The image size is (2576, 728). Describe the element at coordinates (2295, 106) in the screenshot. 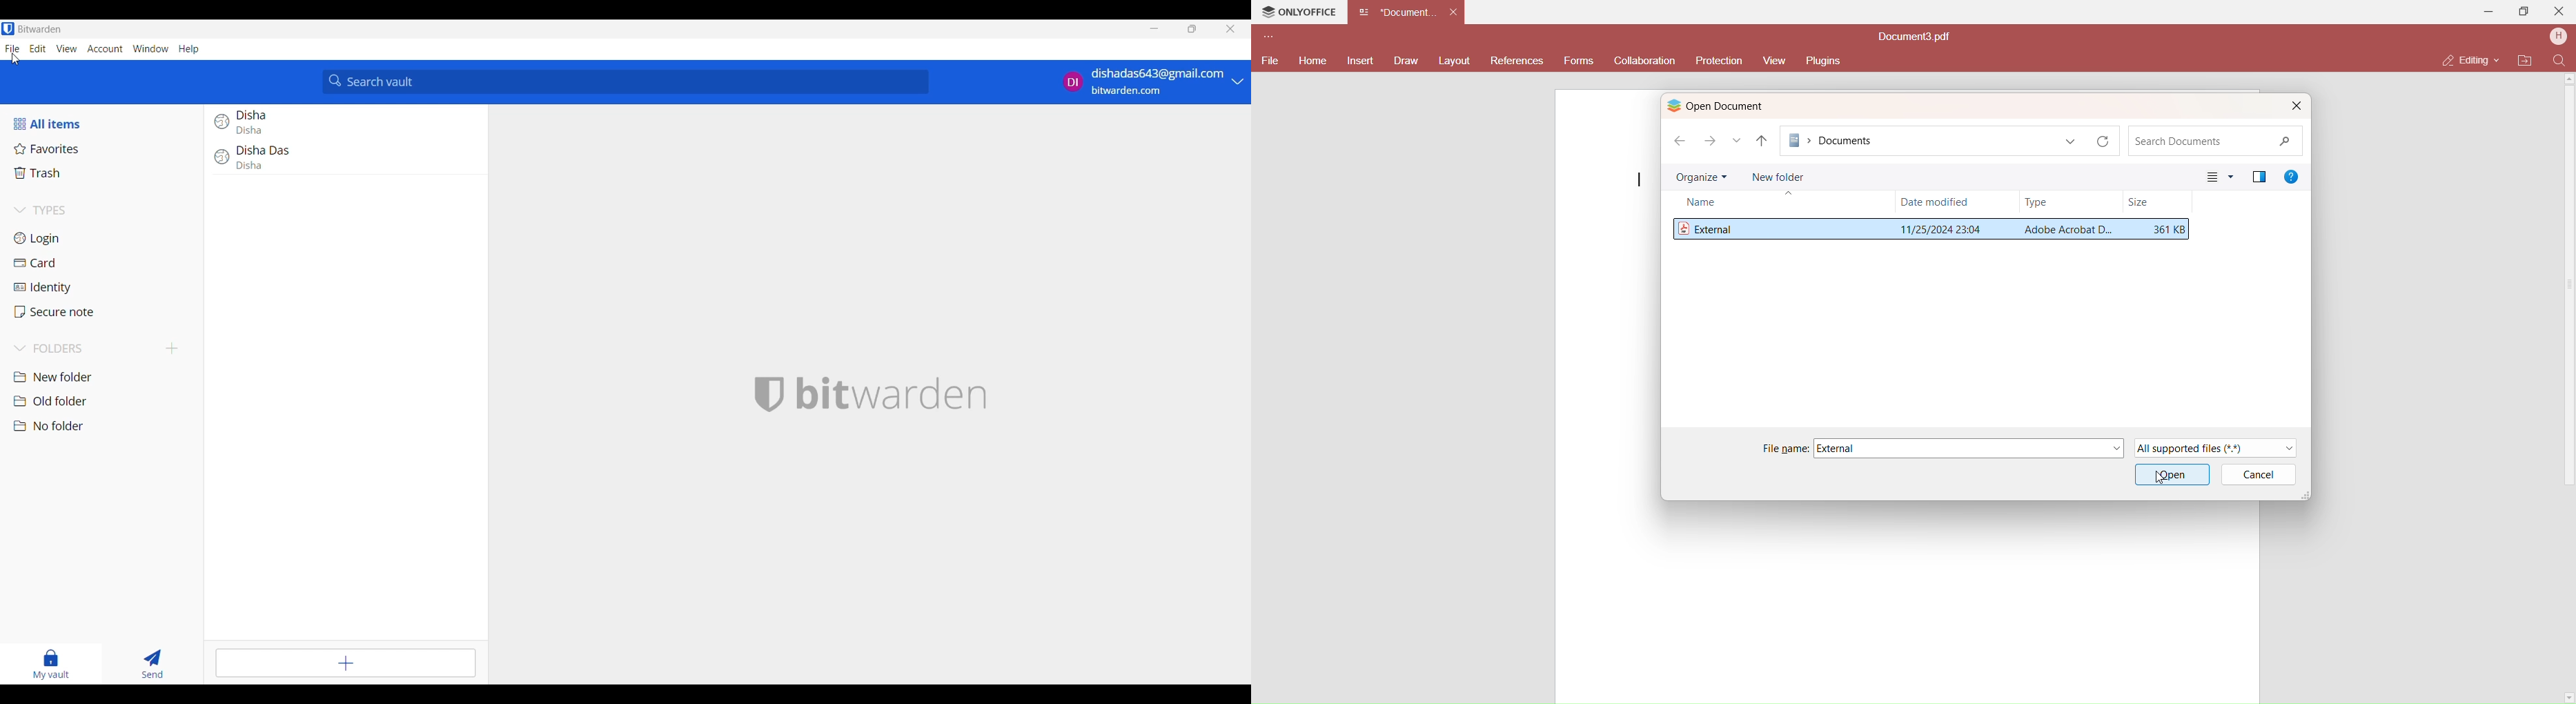

I see `Close Dialog Box` at that location.